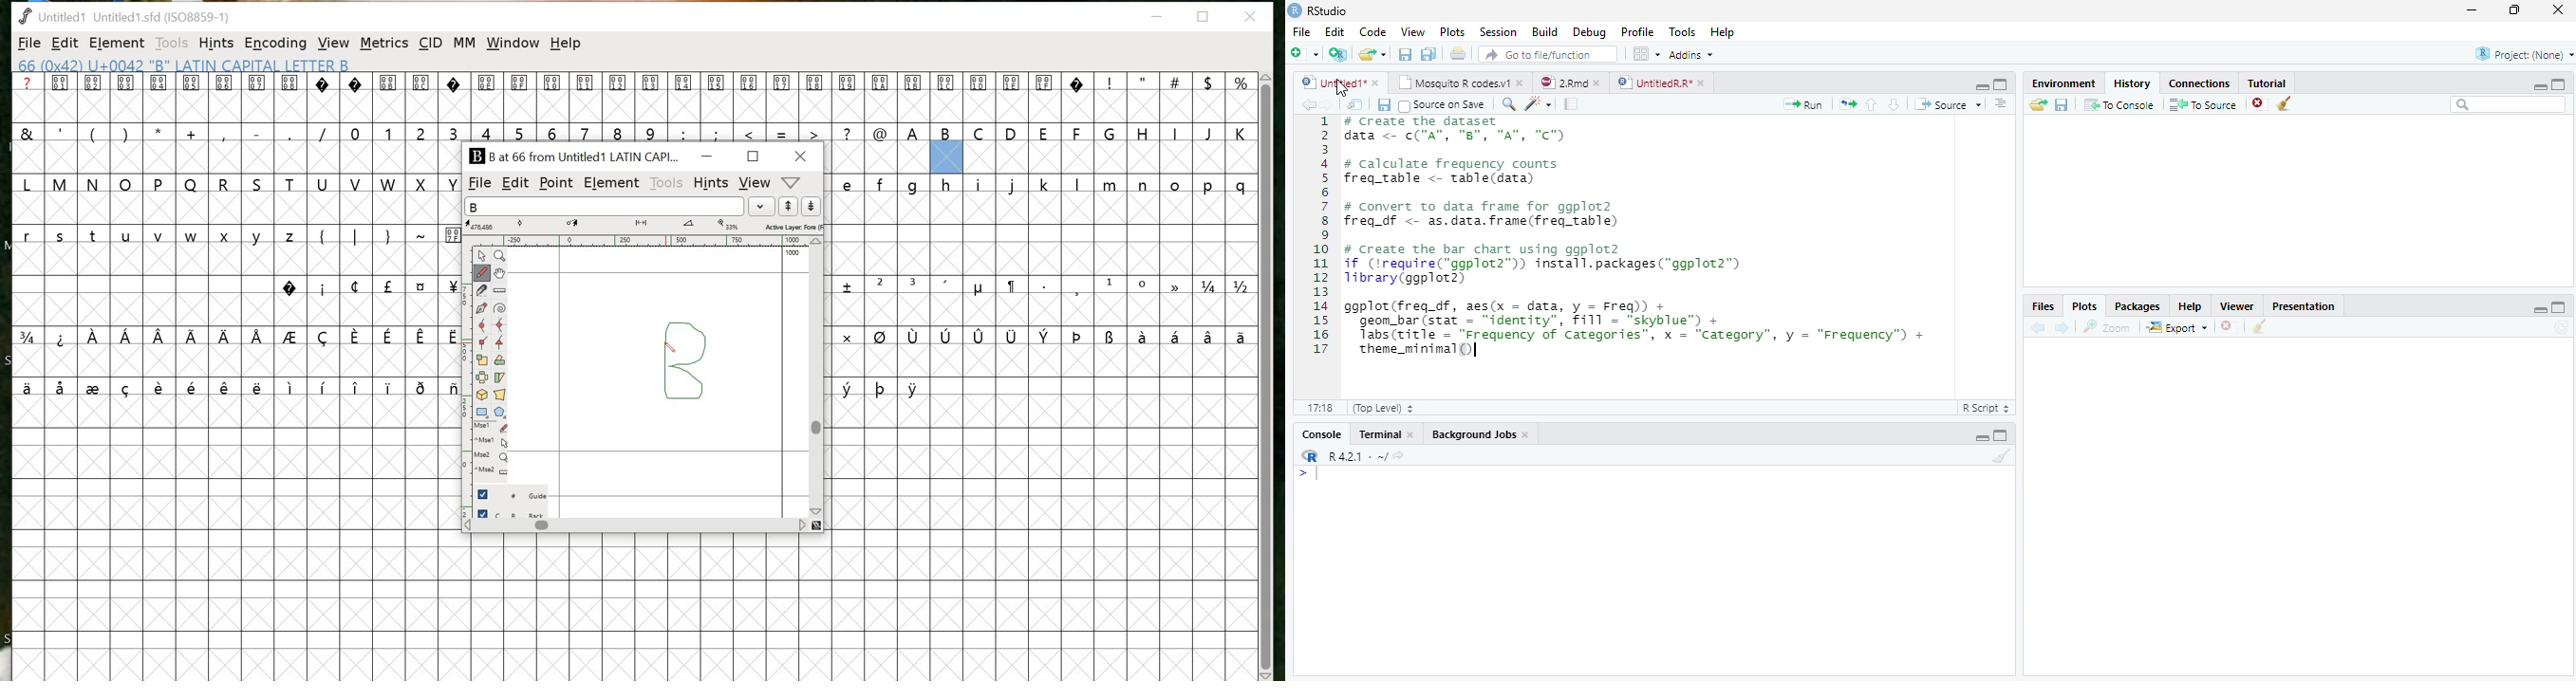  What do you see at coordinates (513, 512) in the screenshot?
I see `back layer` at bounding box center [513, 512].